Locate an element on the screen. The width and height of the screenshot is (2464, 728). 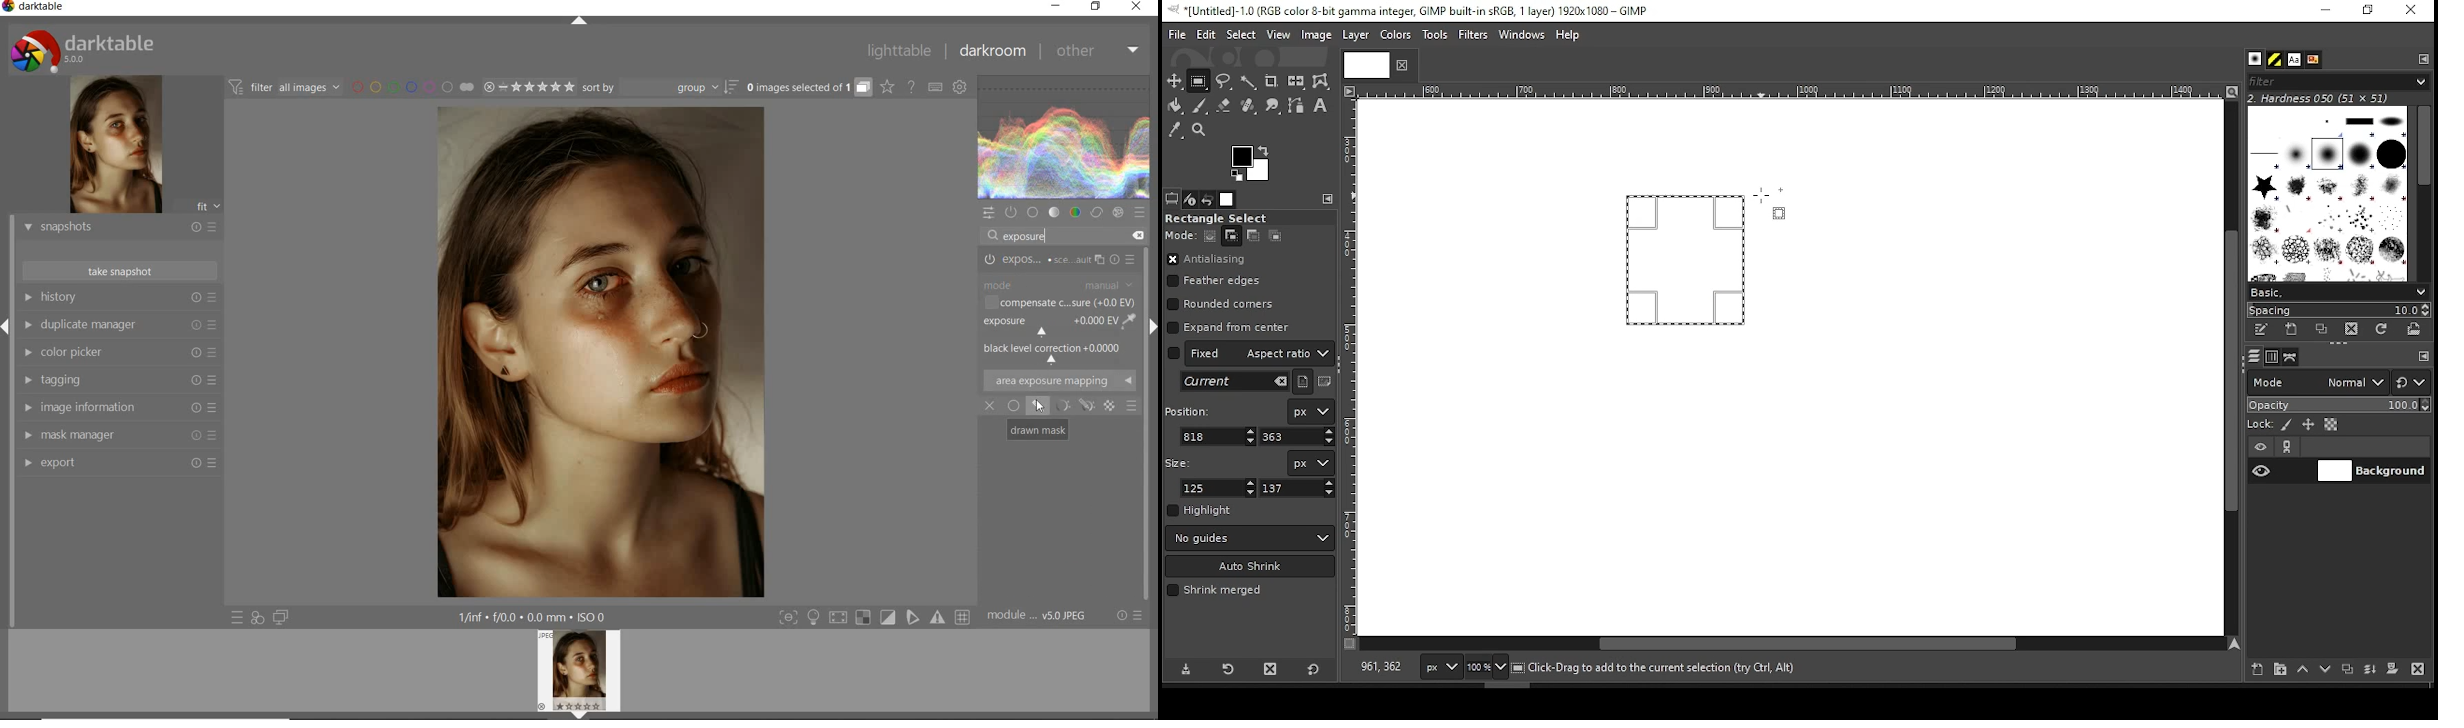
WAVEFORM is located at coordinates (1064, 137).